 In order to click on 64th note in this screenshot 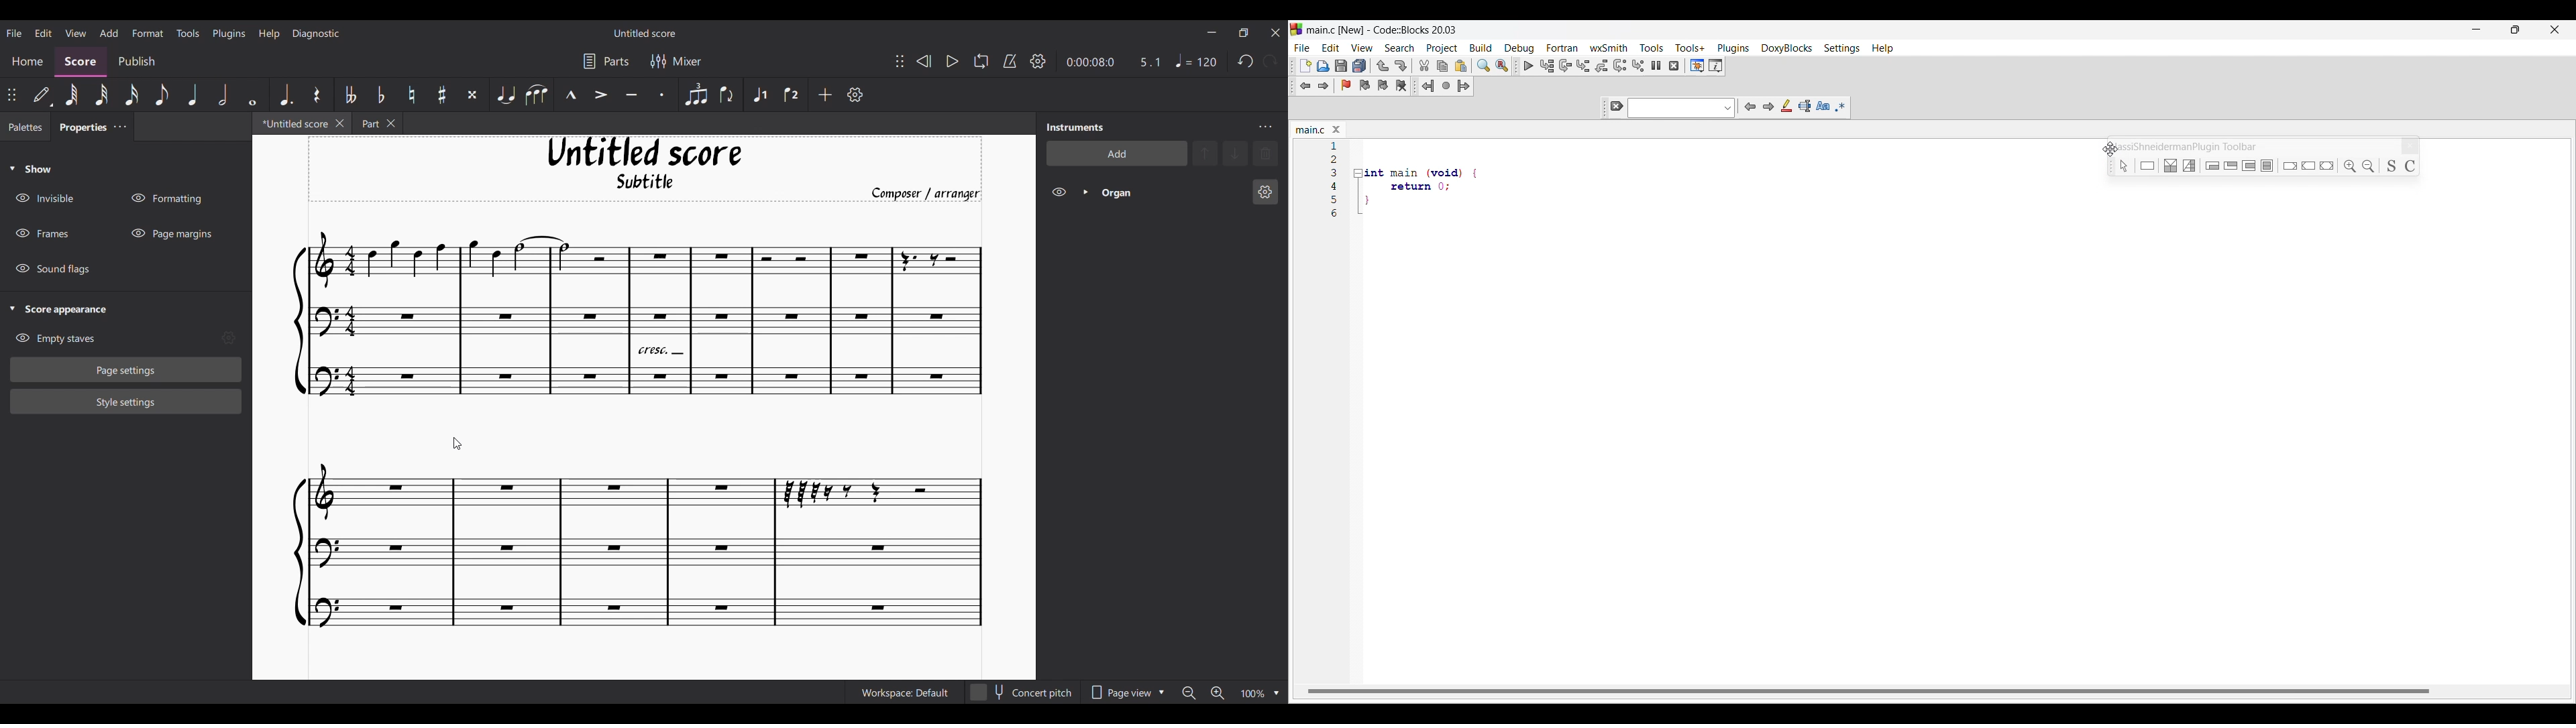, I will do `click(71, 96)`.